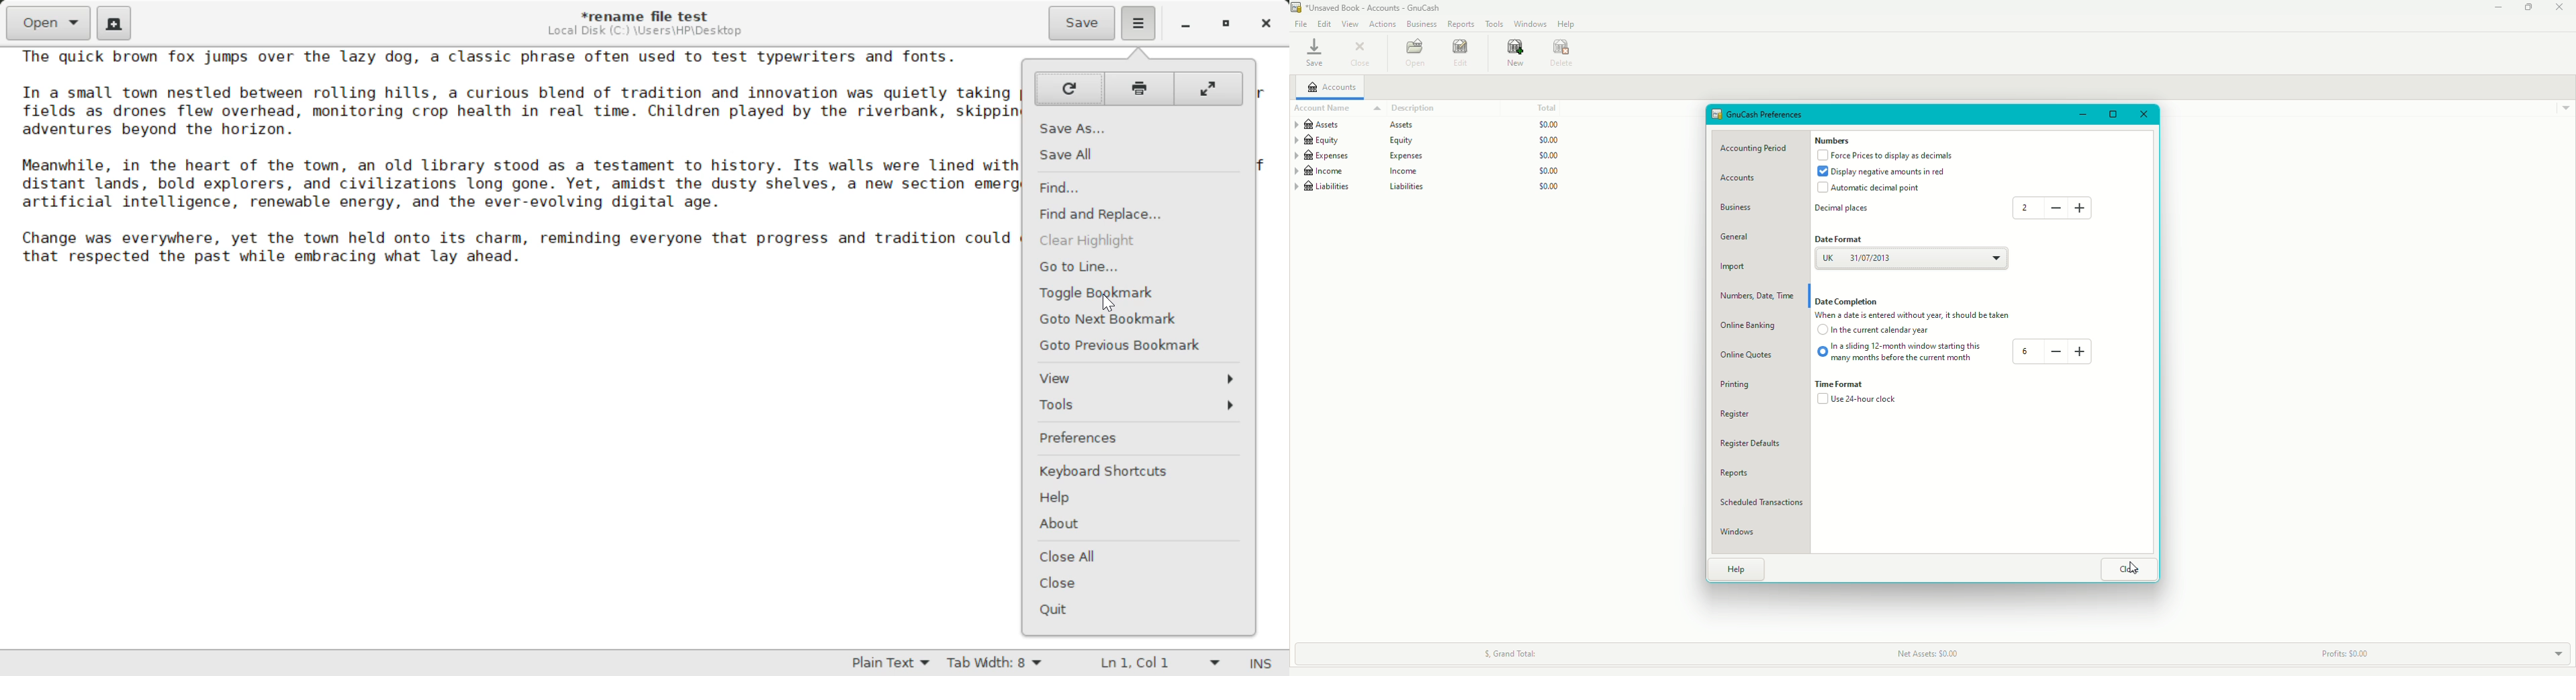 The height and width of the screenshot is (700, 2576). What do you see at coordinates (1567, 24) in the screenshot?
I see `Help` at bounding box center [1567, 24].